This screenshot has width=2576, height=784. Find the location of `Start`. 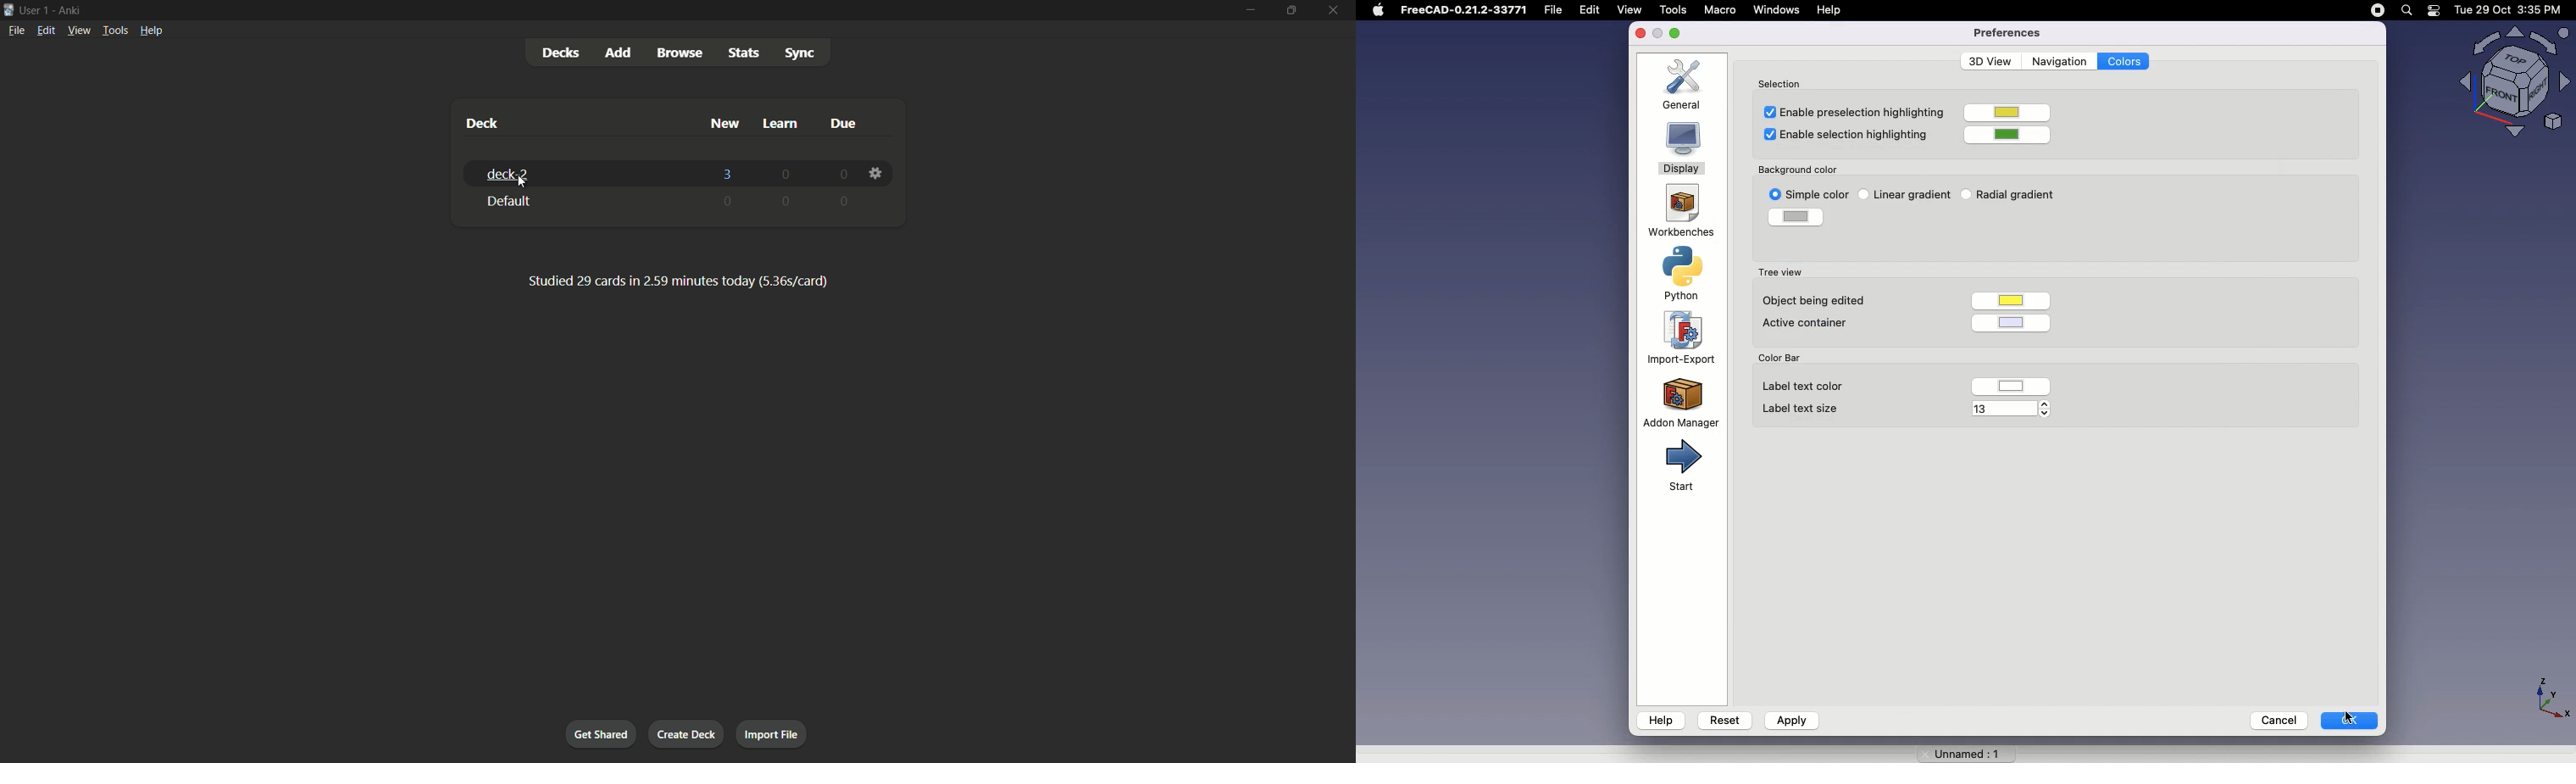

Start is located at coordinates (1680, 466).